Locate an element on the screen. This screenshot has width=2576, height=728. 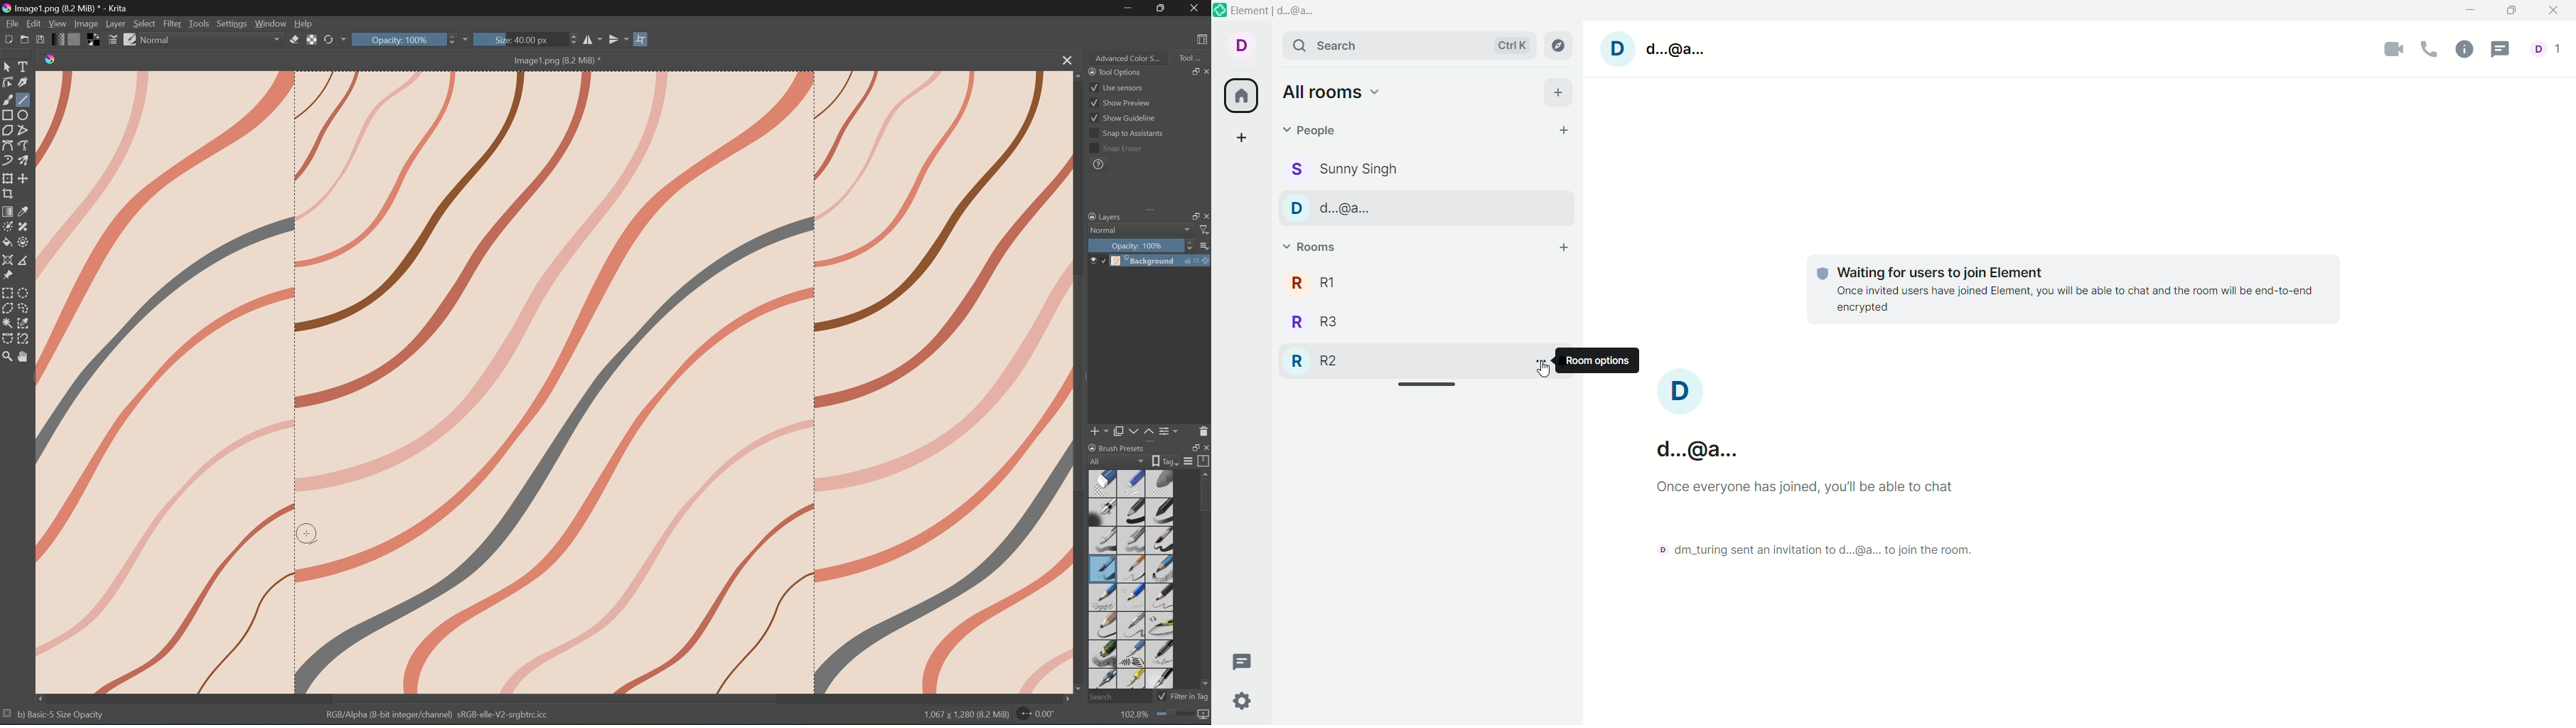
Scroll Right is located at coordinates (1204, 201).